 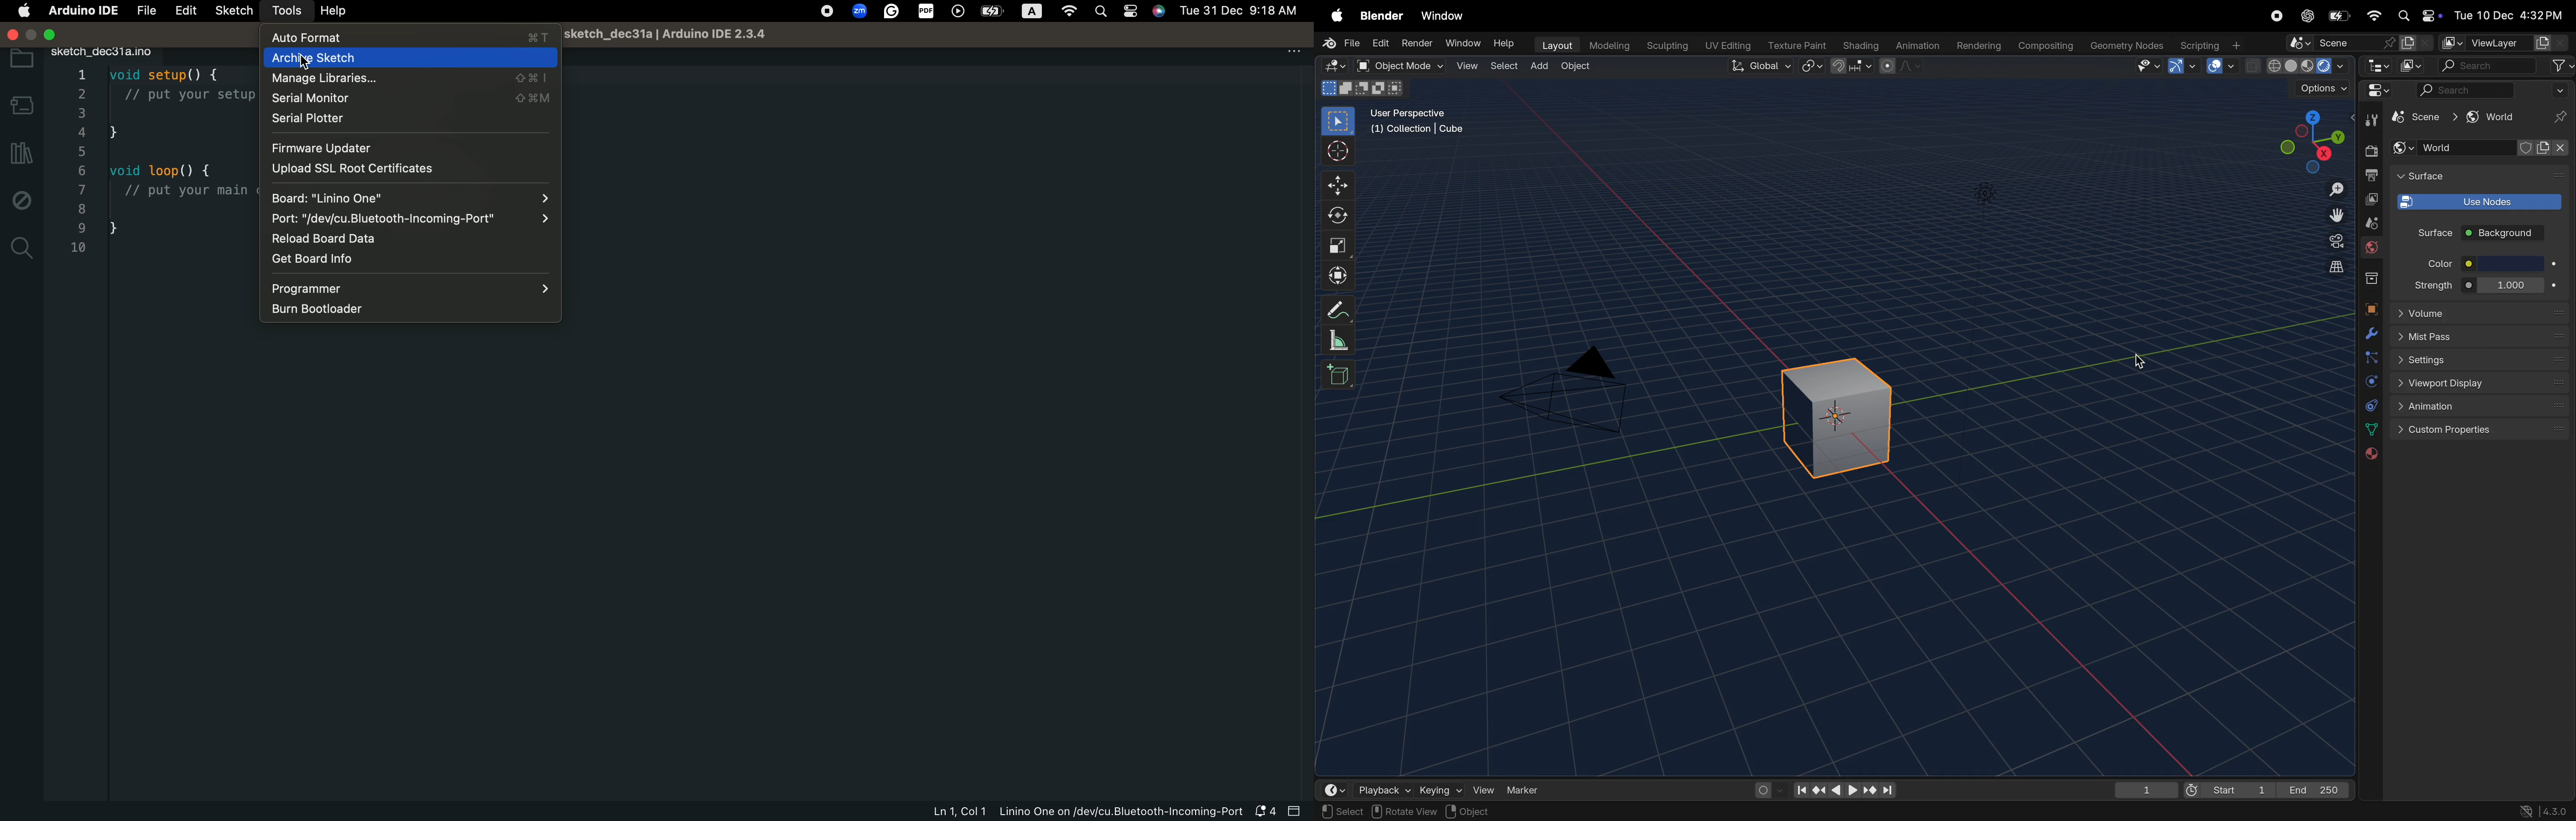 I want to click on snap, so click(x=1853, y=67).